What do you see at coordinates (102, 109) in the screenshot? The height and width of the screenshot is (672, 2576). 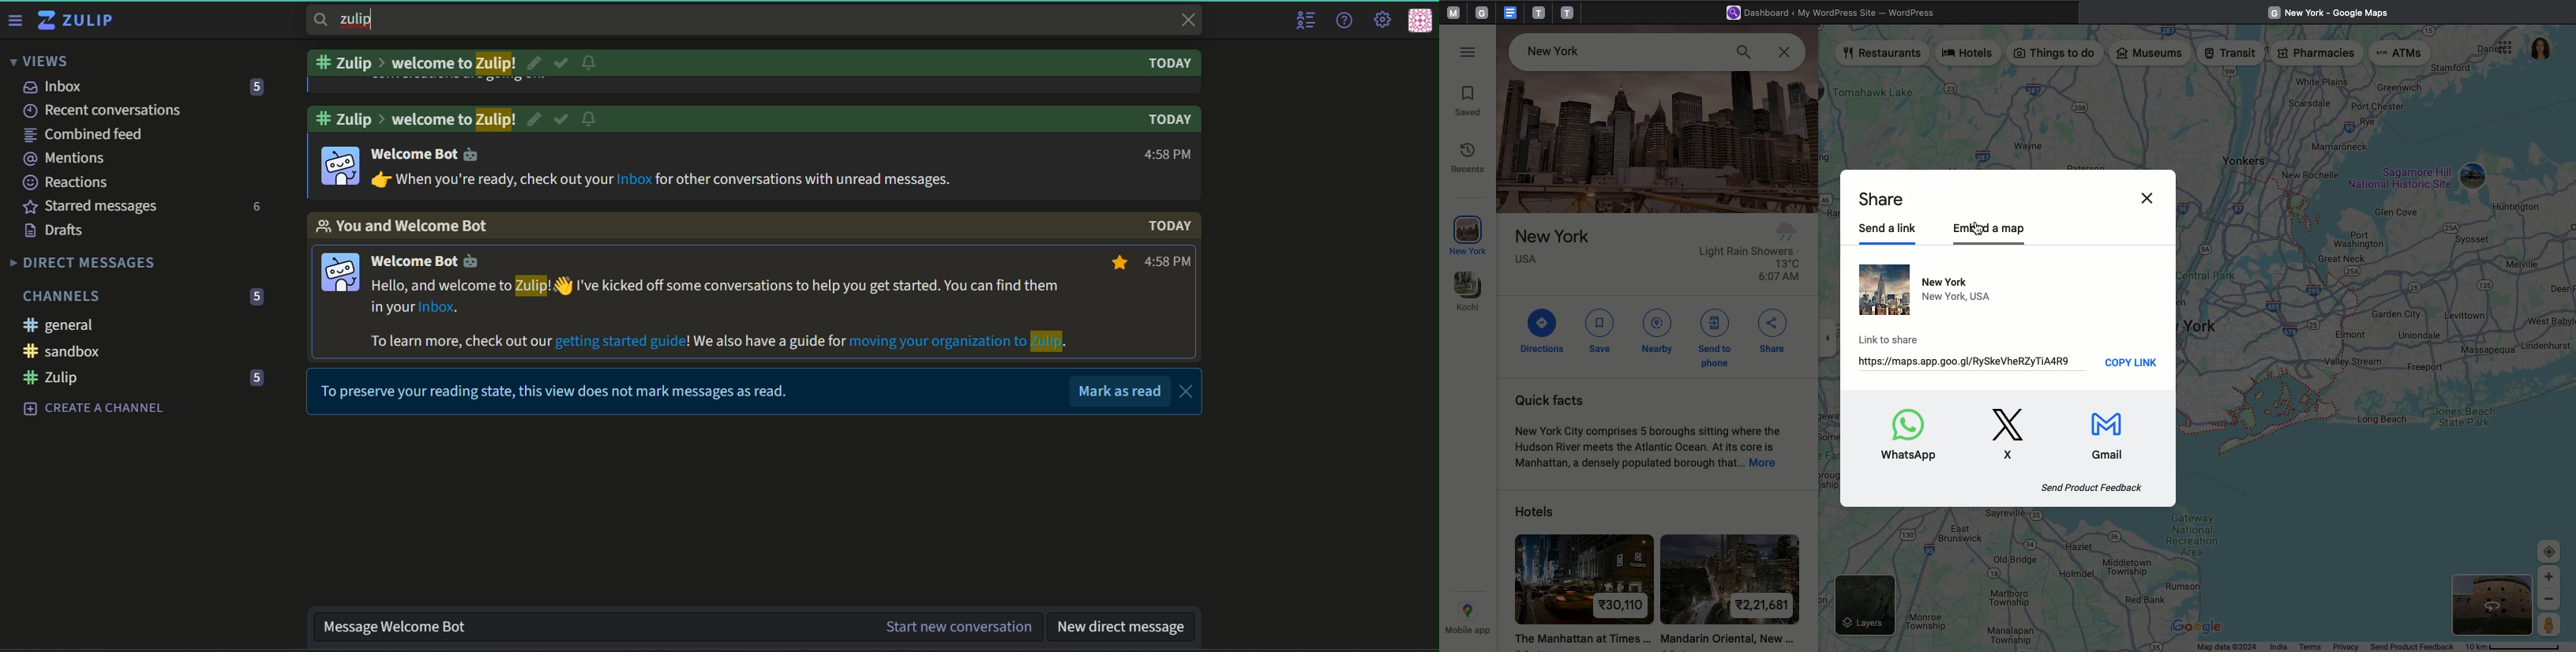 I see `recent conversations` at bounding box center [102, 109].